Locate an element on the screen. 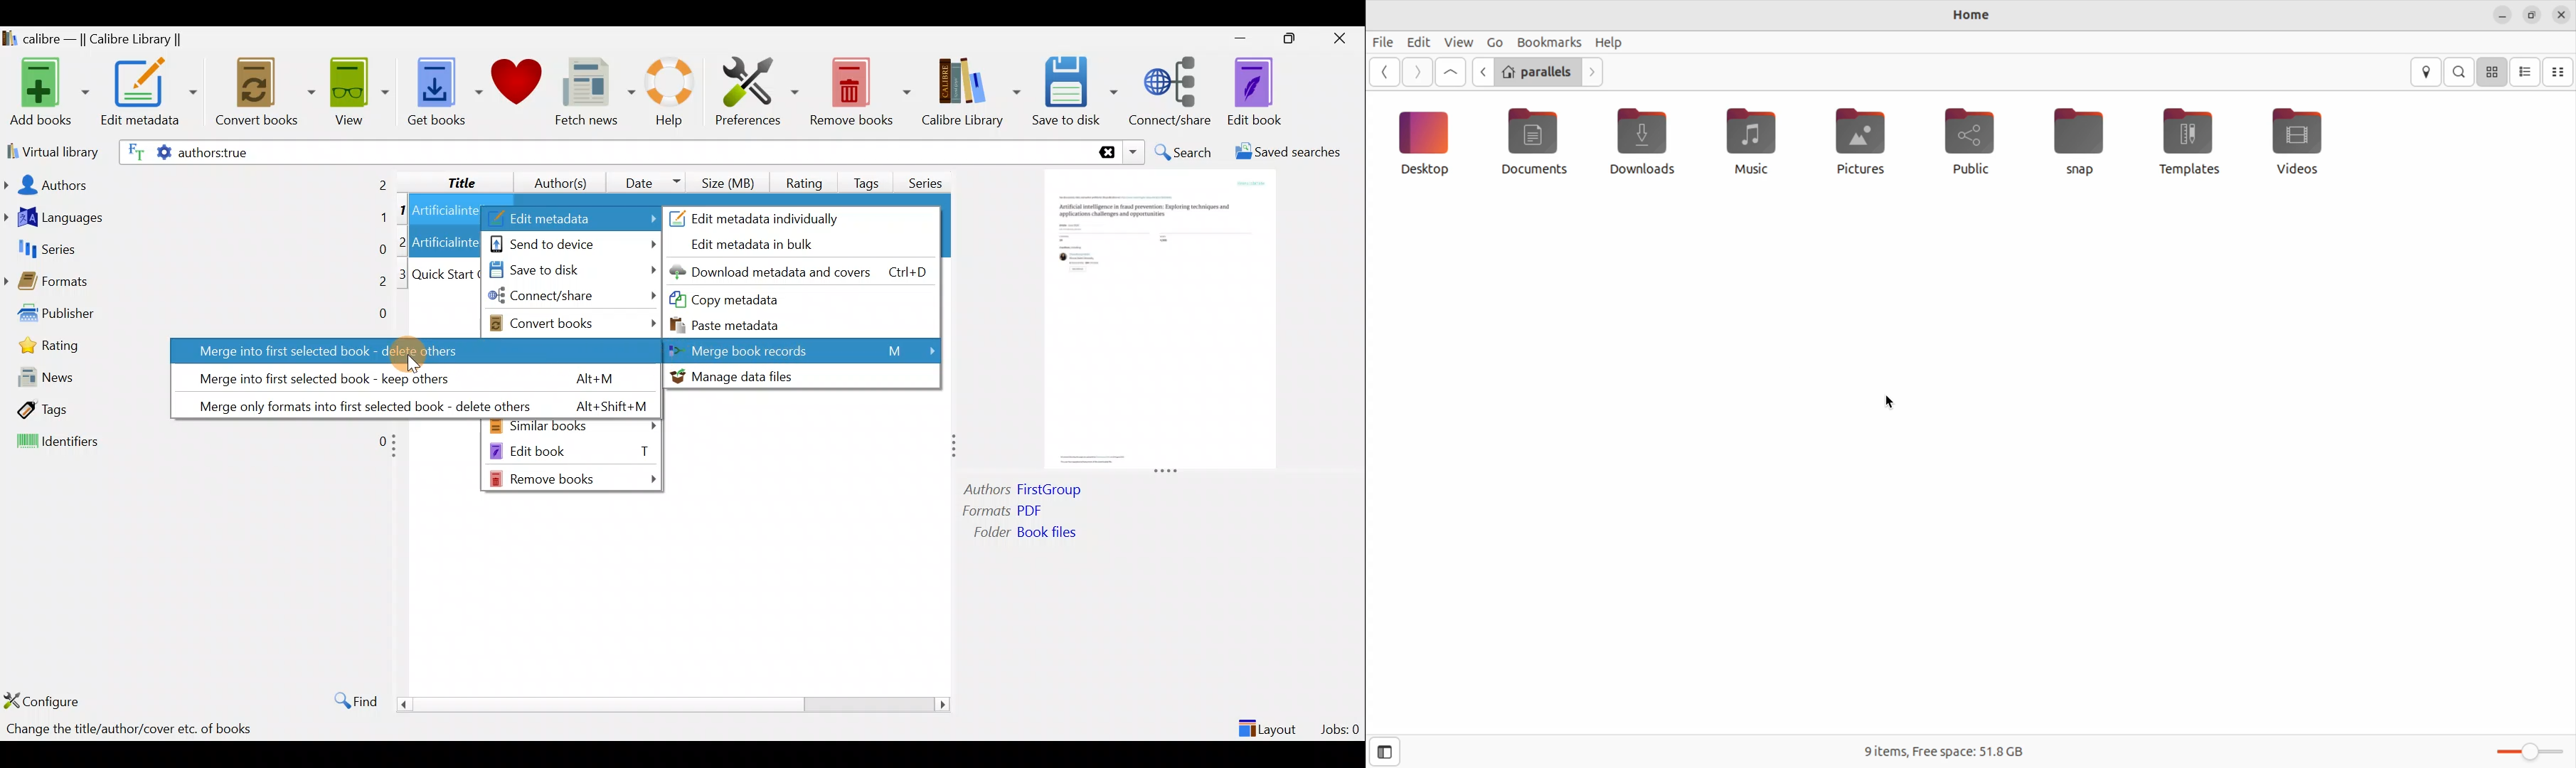  Identifiers is located at coordinates (193, 442).